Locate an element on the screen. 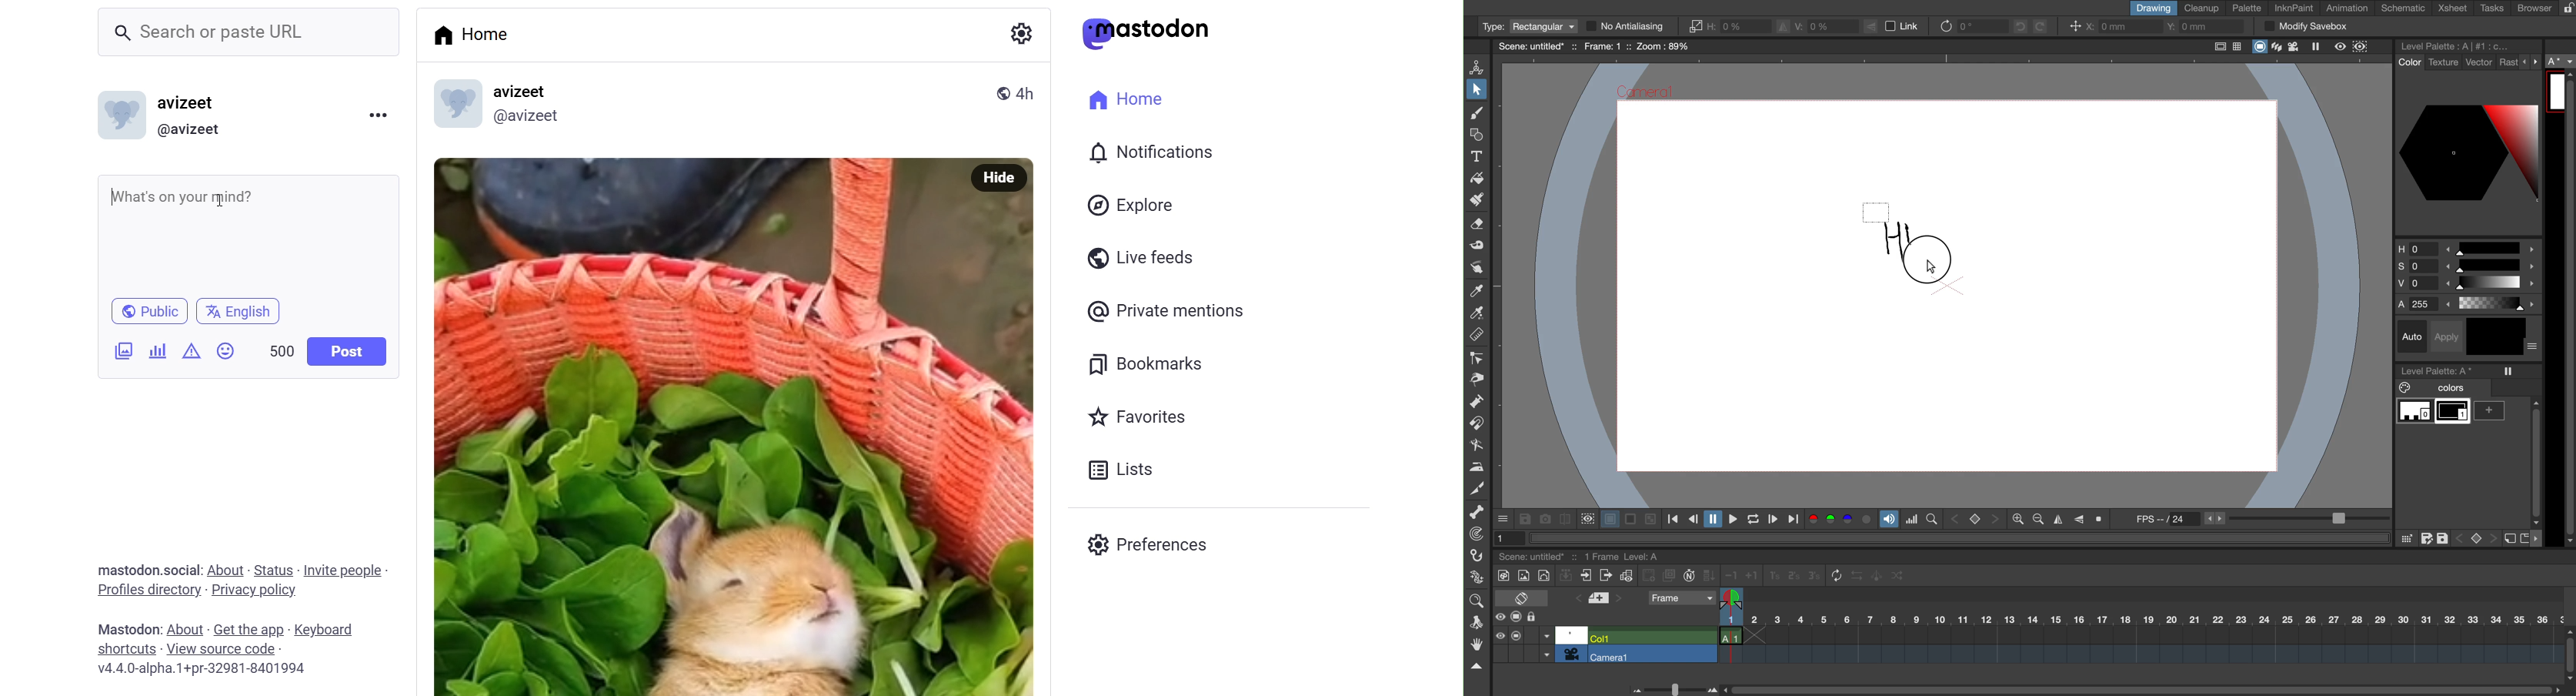  avizeet is located at coordinates (199, 105).